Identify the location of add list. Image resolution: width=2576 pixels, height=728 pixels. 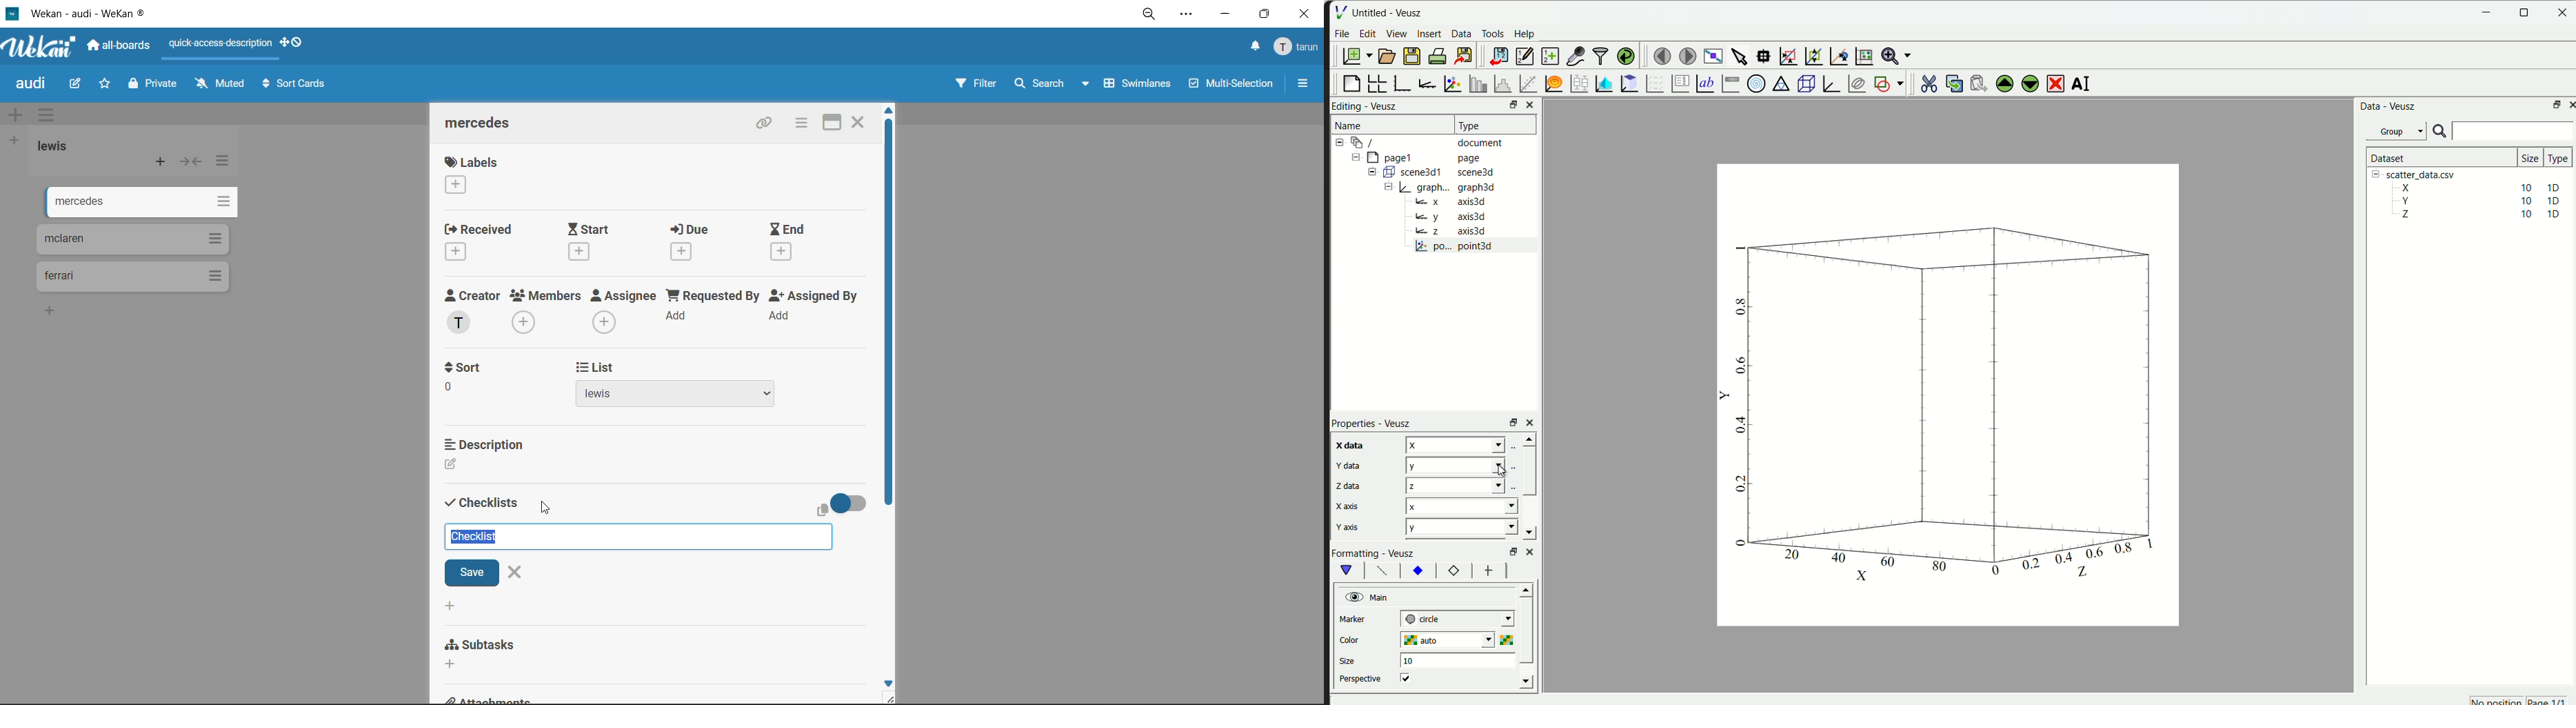
(15, 141).